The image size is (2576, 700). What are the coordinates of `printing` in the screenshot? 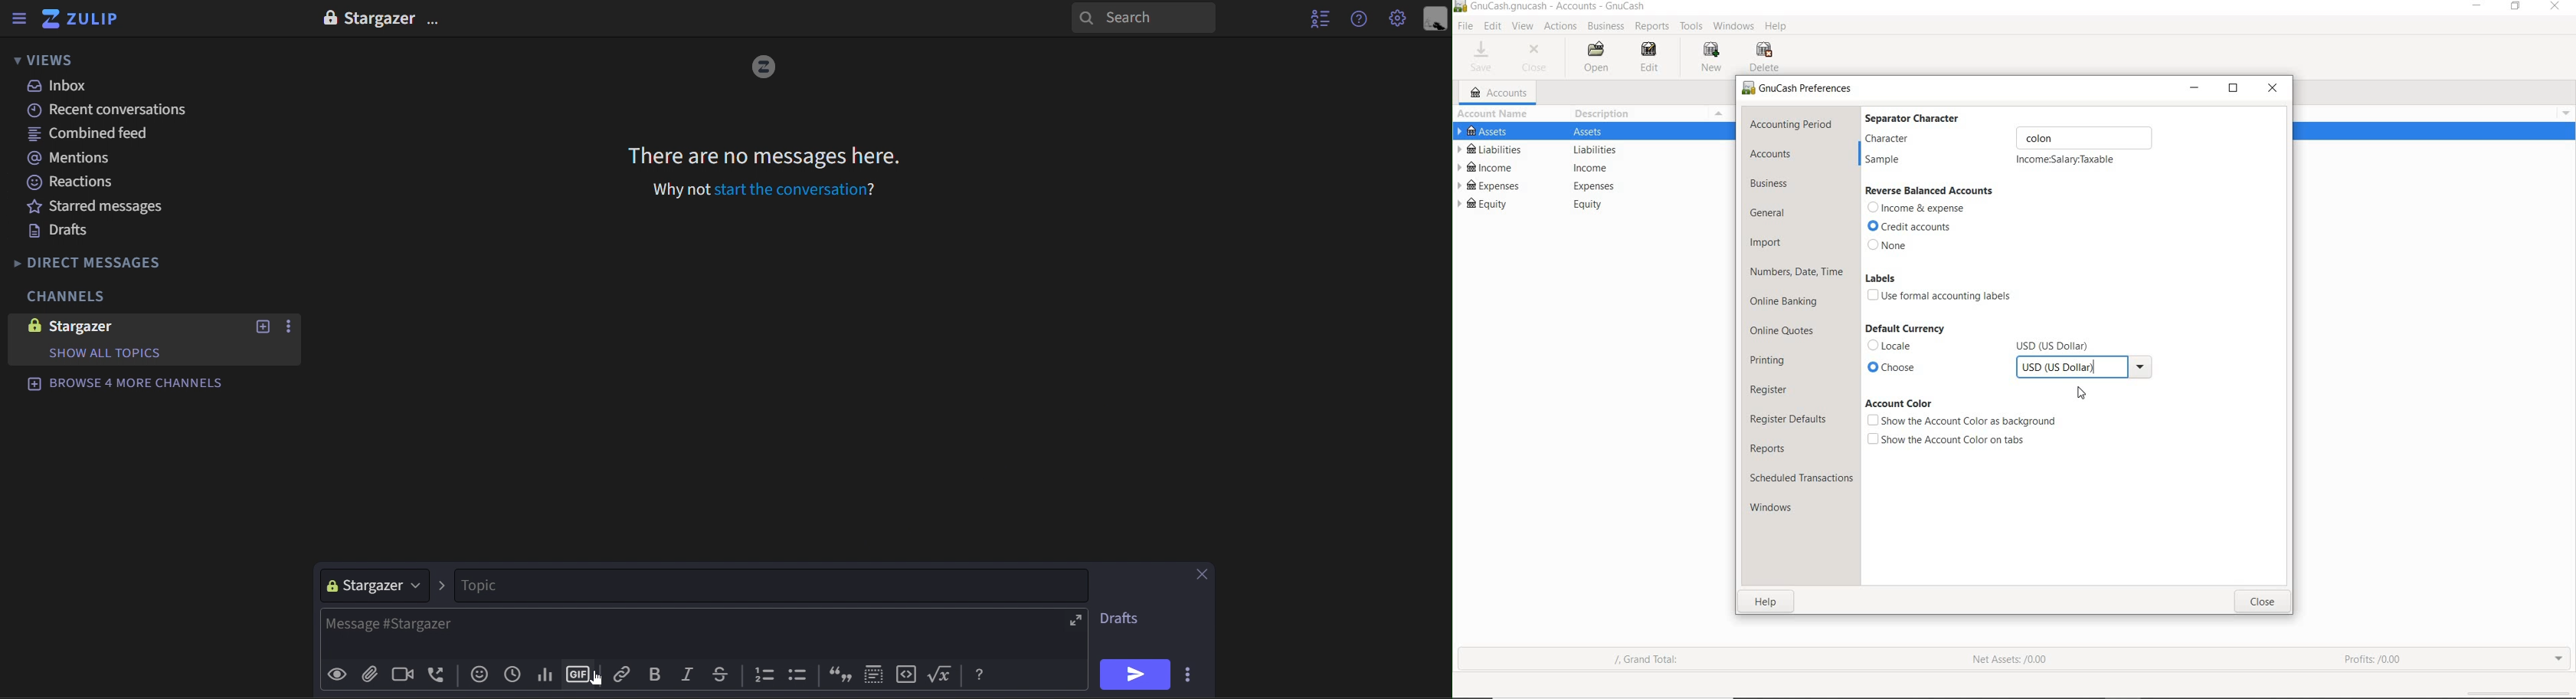 It's located at (1769, 360).